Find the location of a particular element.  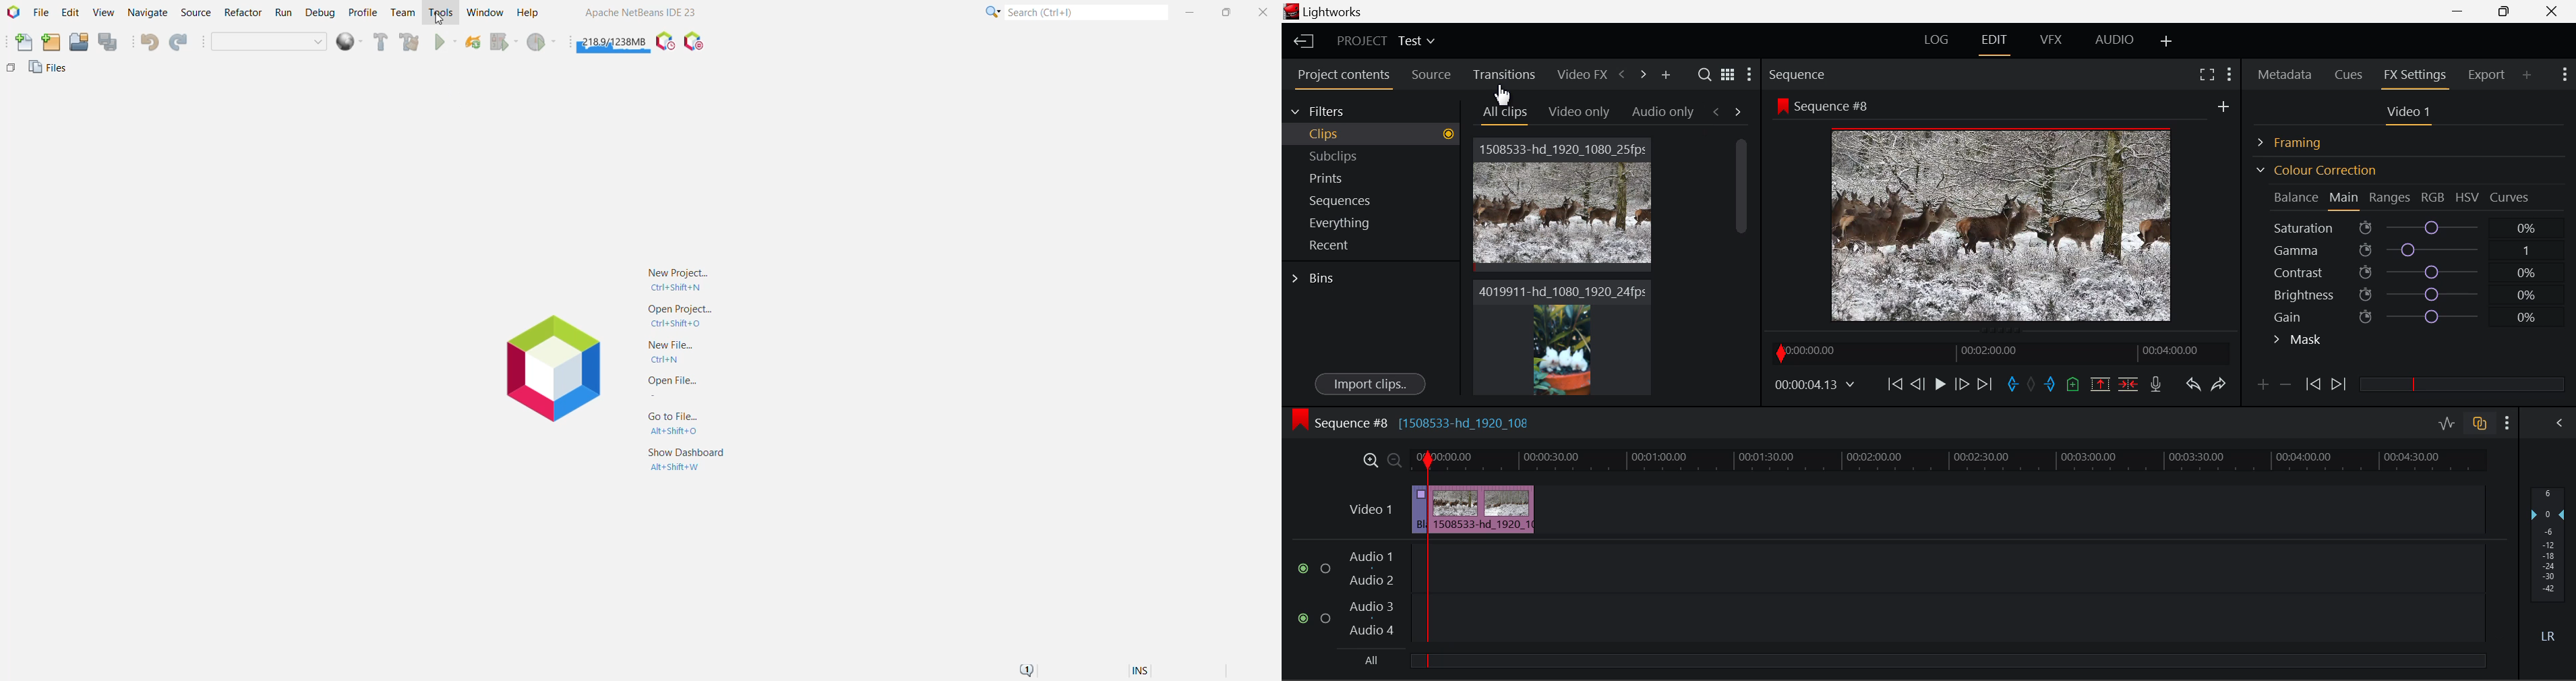

EDIT Layout is located at coordinates (1996, 42).